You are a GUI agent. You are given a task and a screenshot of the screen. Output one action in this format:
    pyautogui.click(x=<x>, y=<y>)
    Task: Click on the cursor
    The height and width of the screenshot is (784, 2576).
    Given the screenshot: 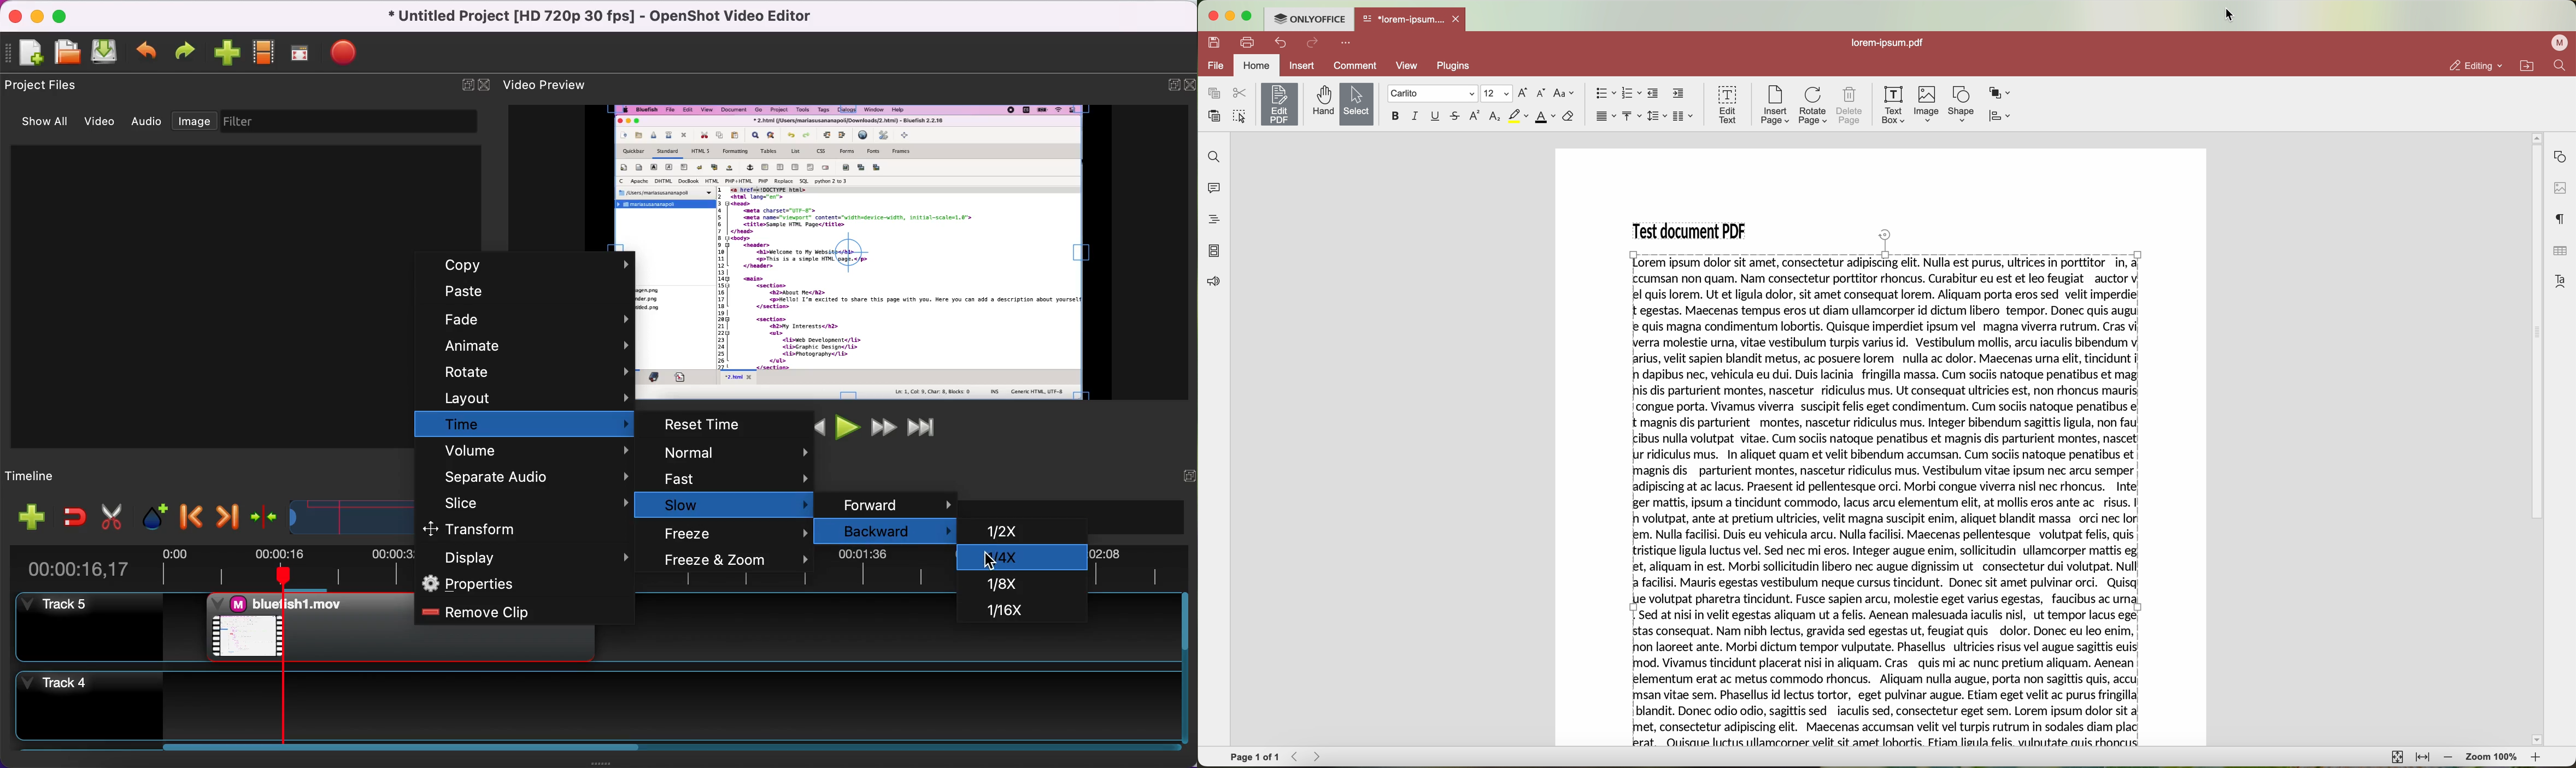 What is the action you would take?
    pyautogui.click(x=2230, y=14)
    